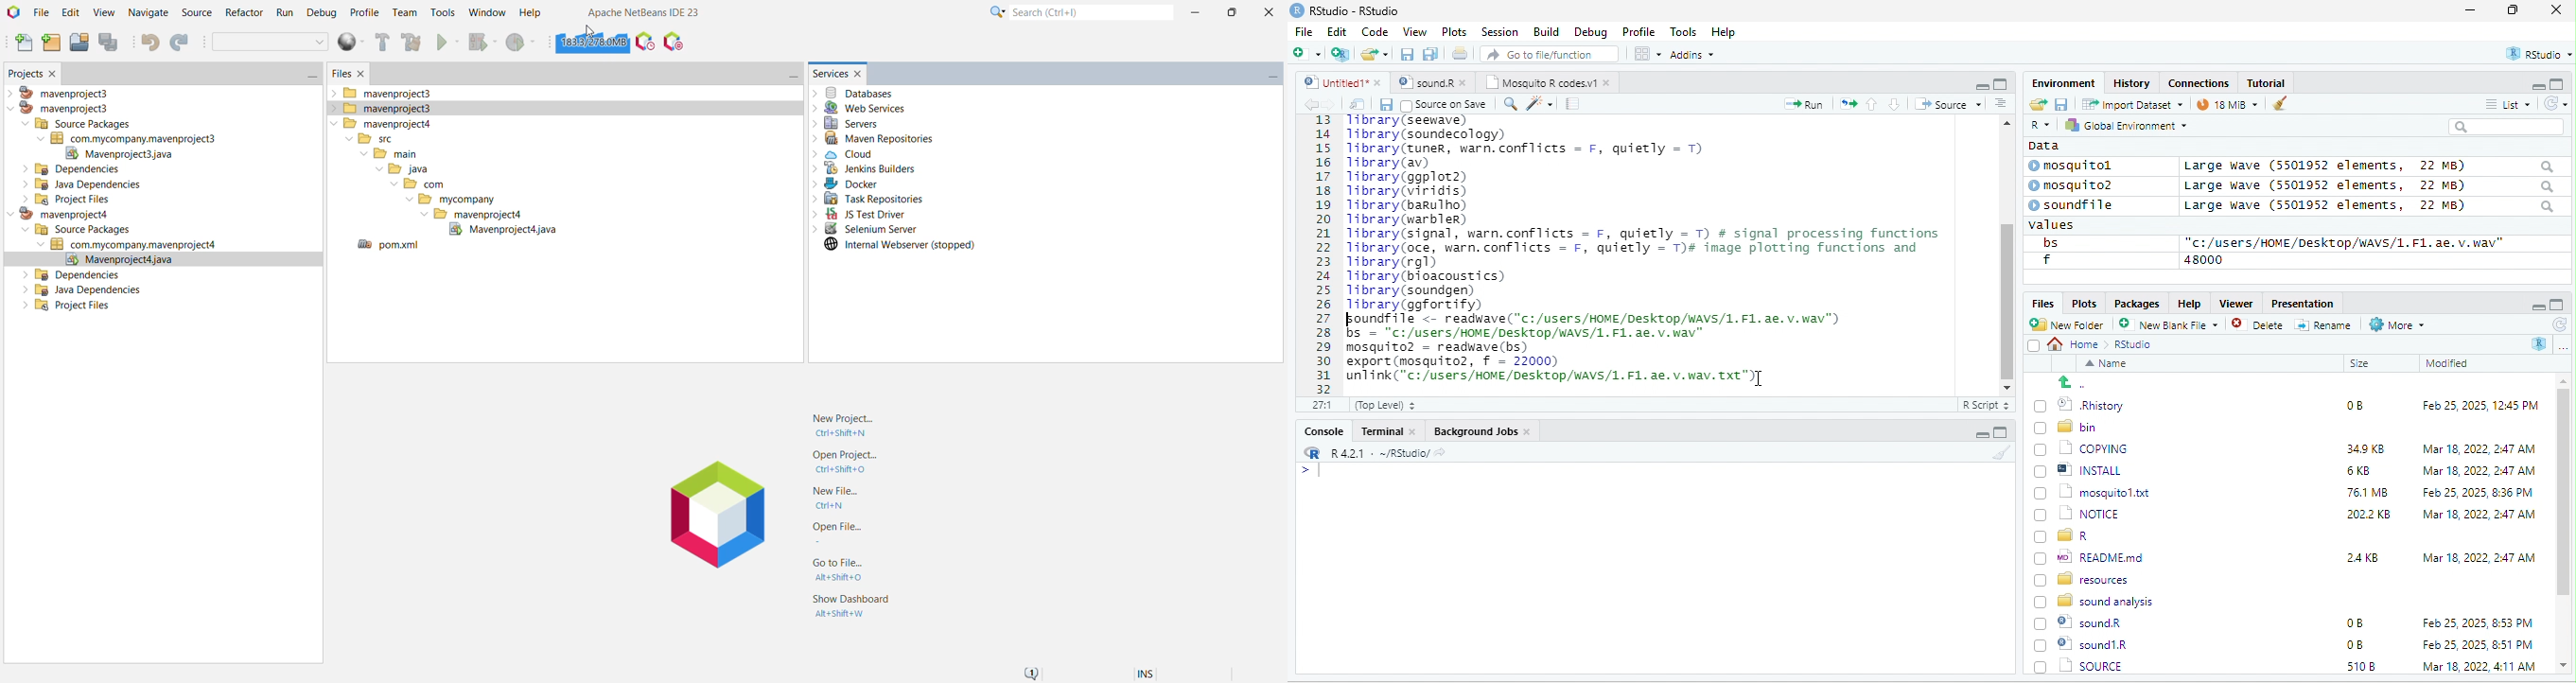 The image size is (2576, 700). I want to click on 5108, so click(2357, 643).